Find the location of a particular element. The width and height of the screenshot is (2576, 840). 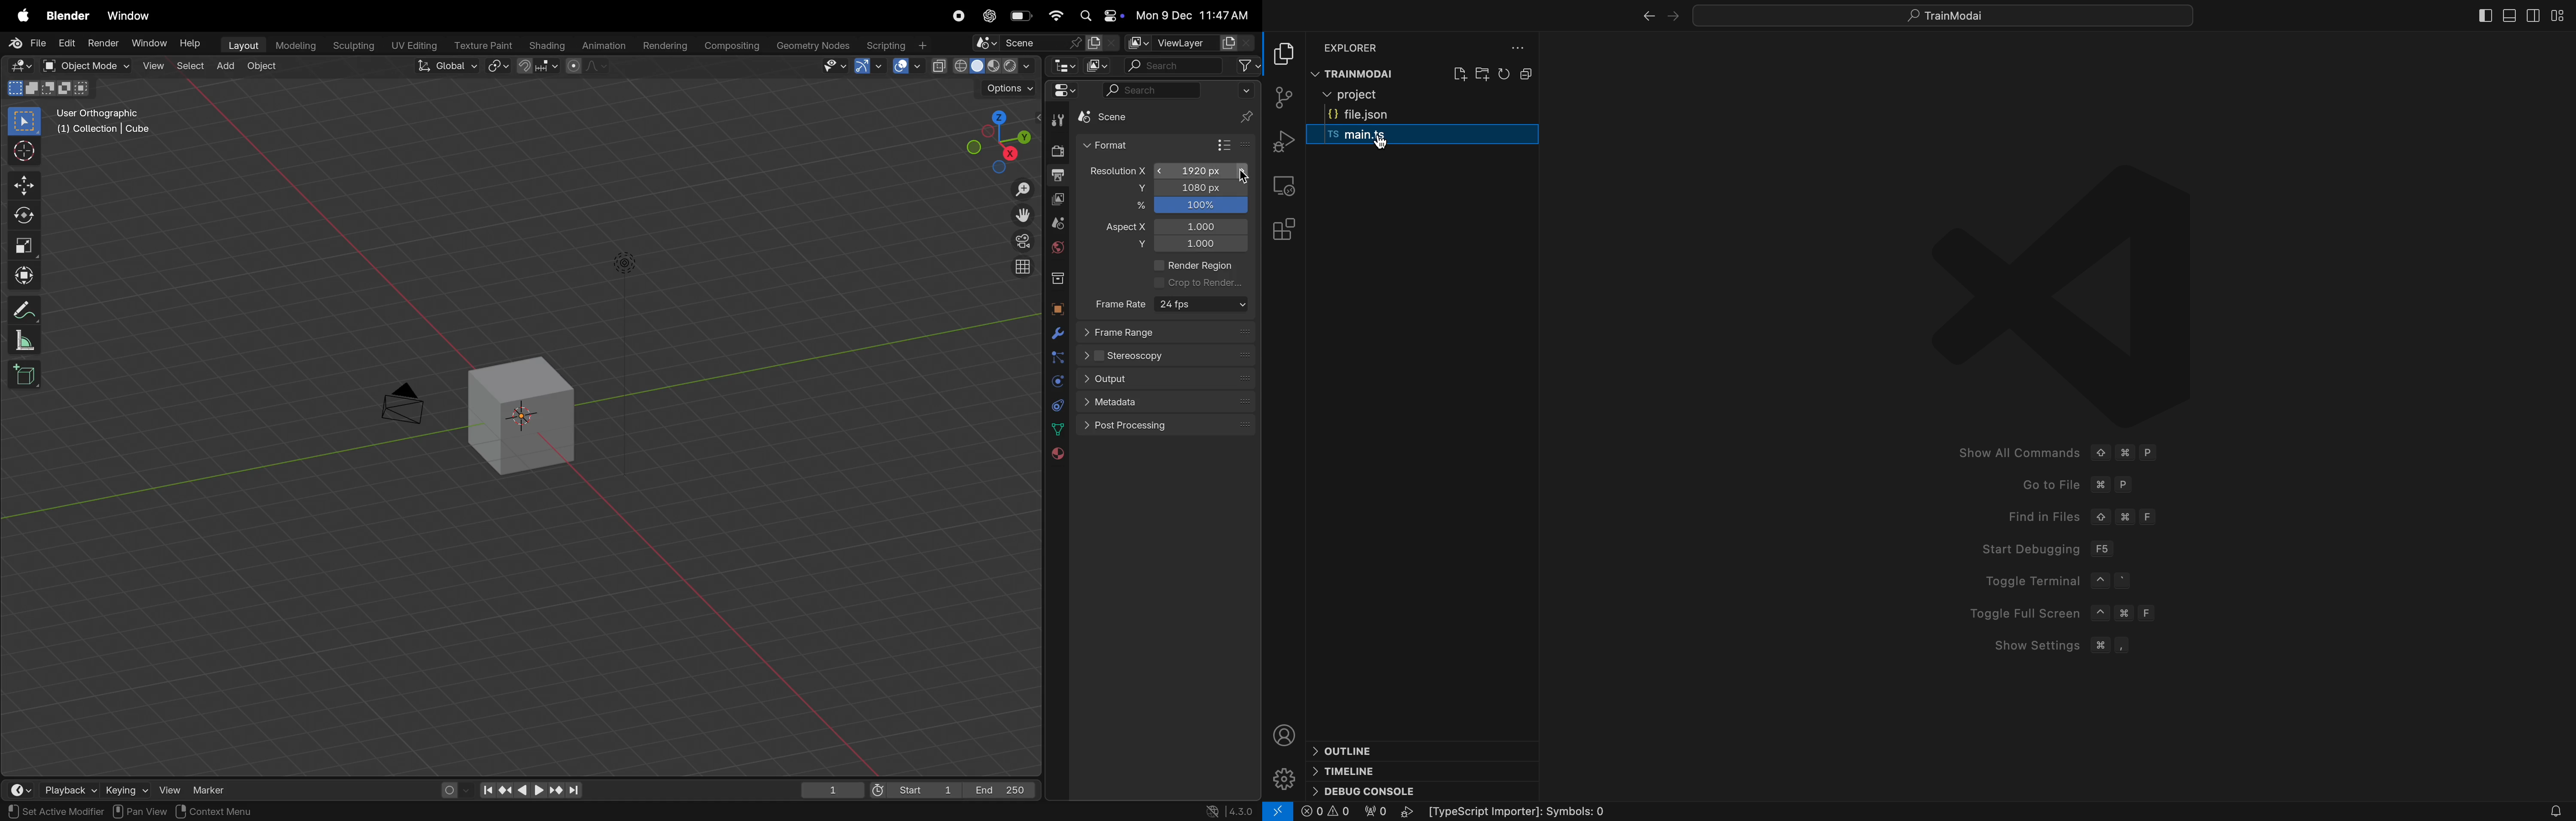

layouts is located at coordinates (2562, 16).